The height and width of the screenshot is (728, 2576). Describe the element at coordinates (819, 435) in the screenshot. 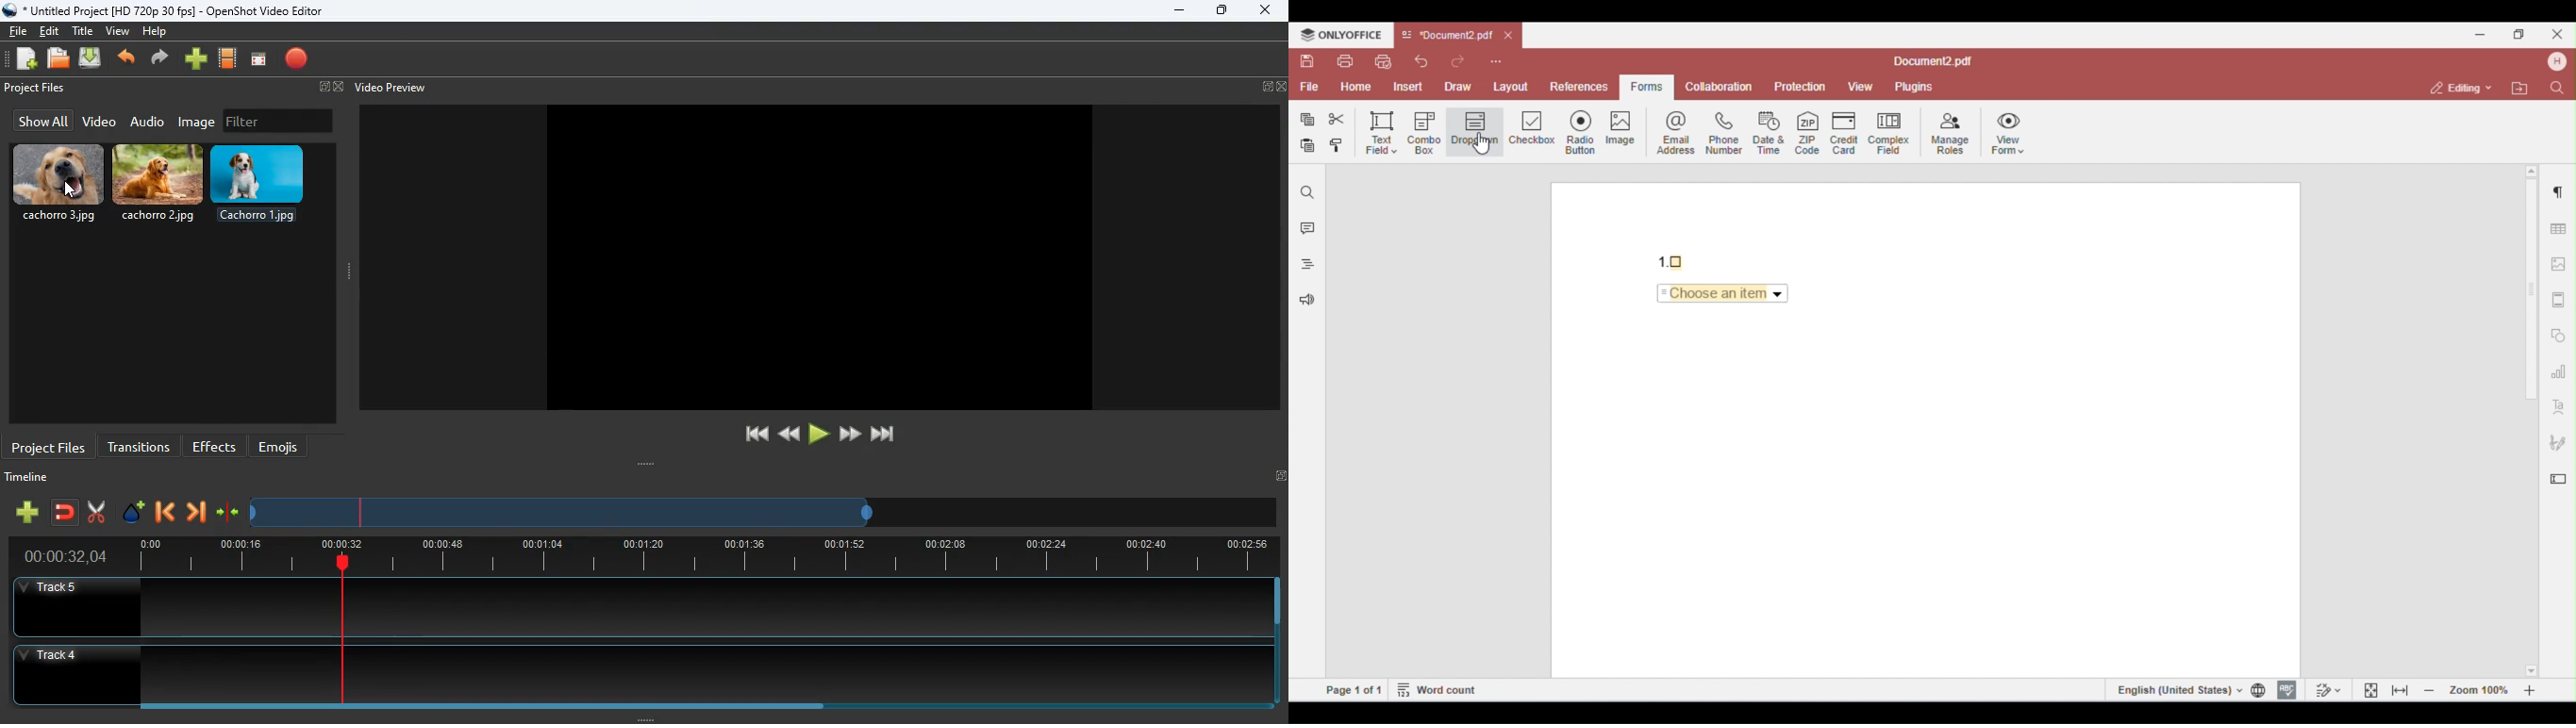

I see `play` at that location.